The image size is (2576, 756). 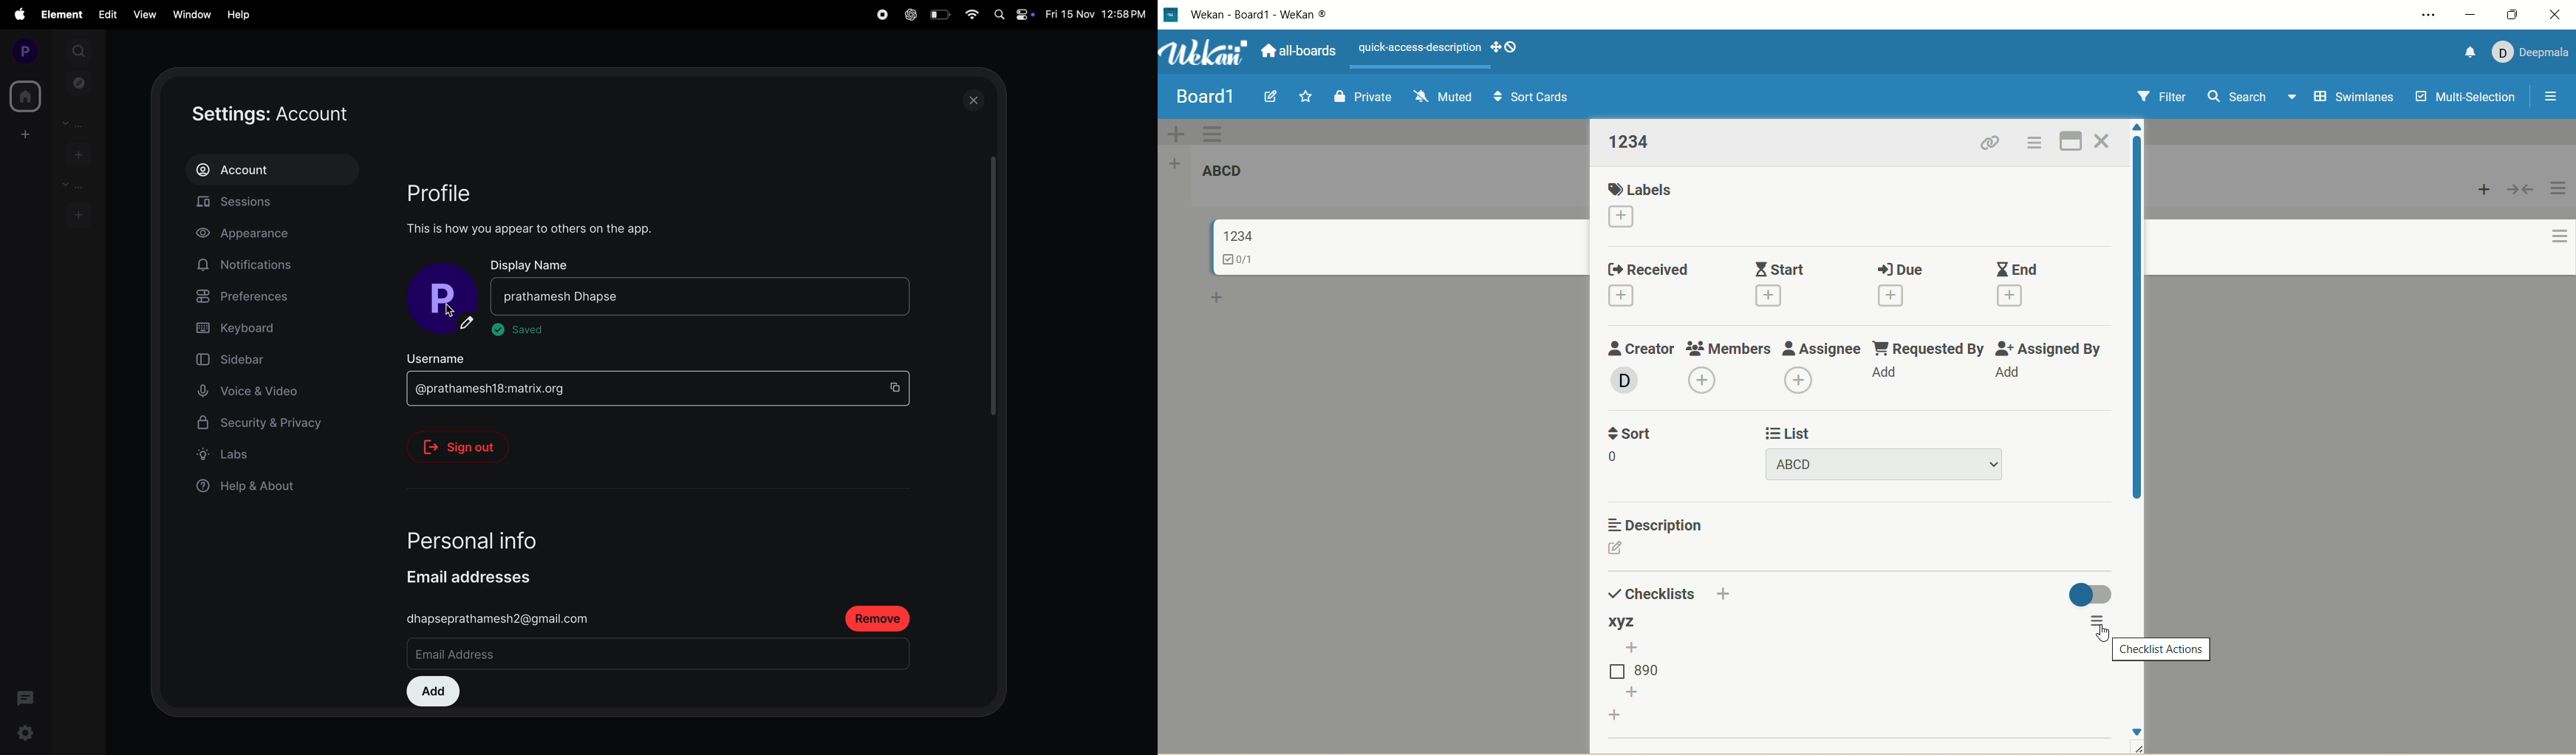 What do you see at coordinates (1179, 132) in the screenshot?
I see `add swimlane` at bounding box center [1179, 132].